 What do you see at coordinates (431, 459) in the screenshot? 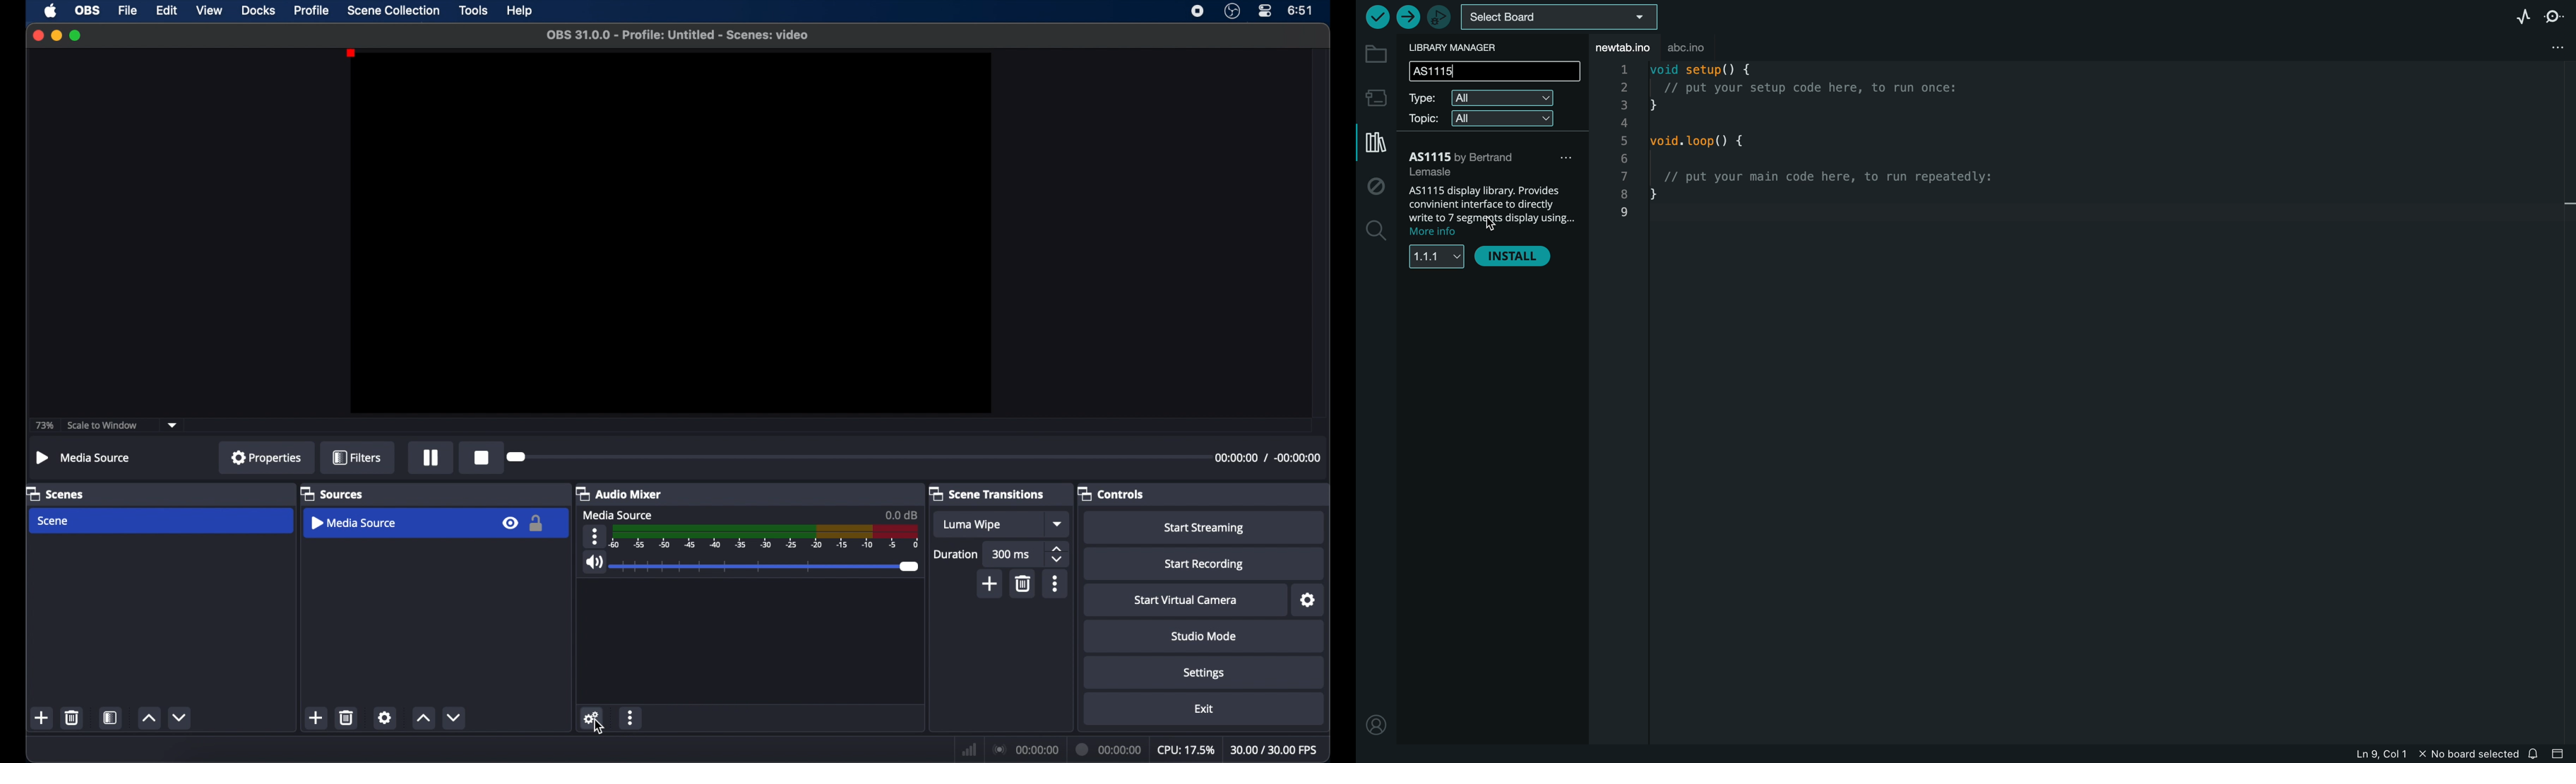
I see `pause` at bounding box center [431, 459].